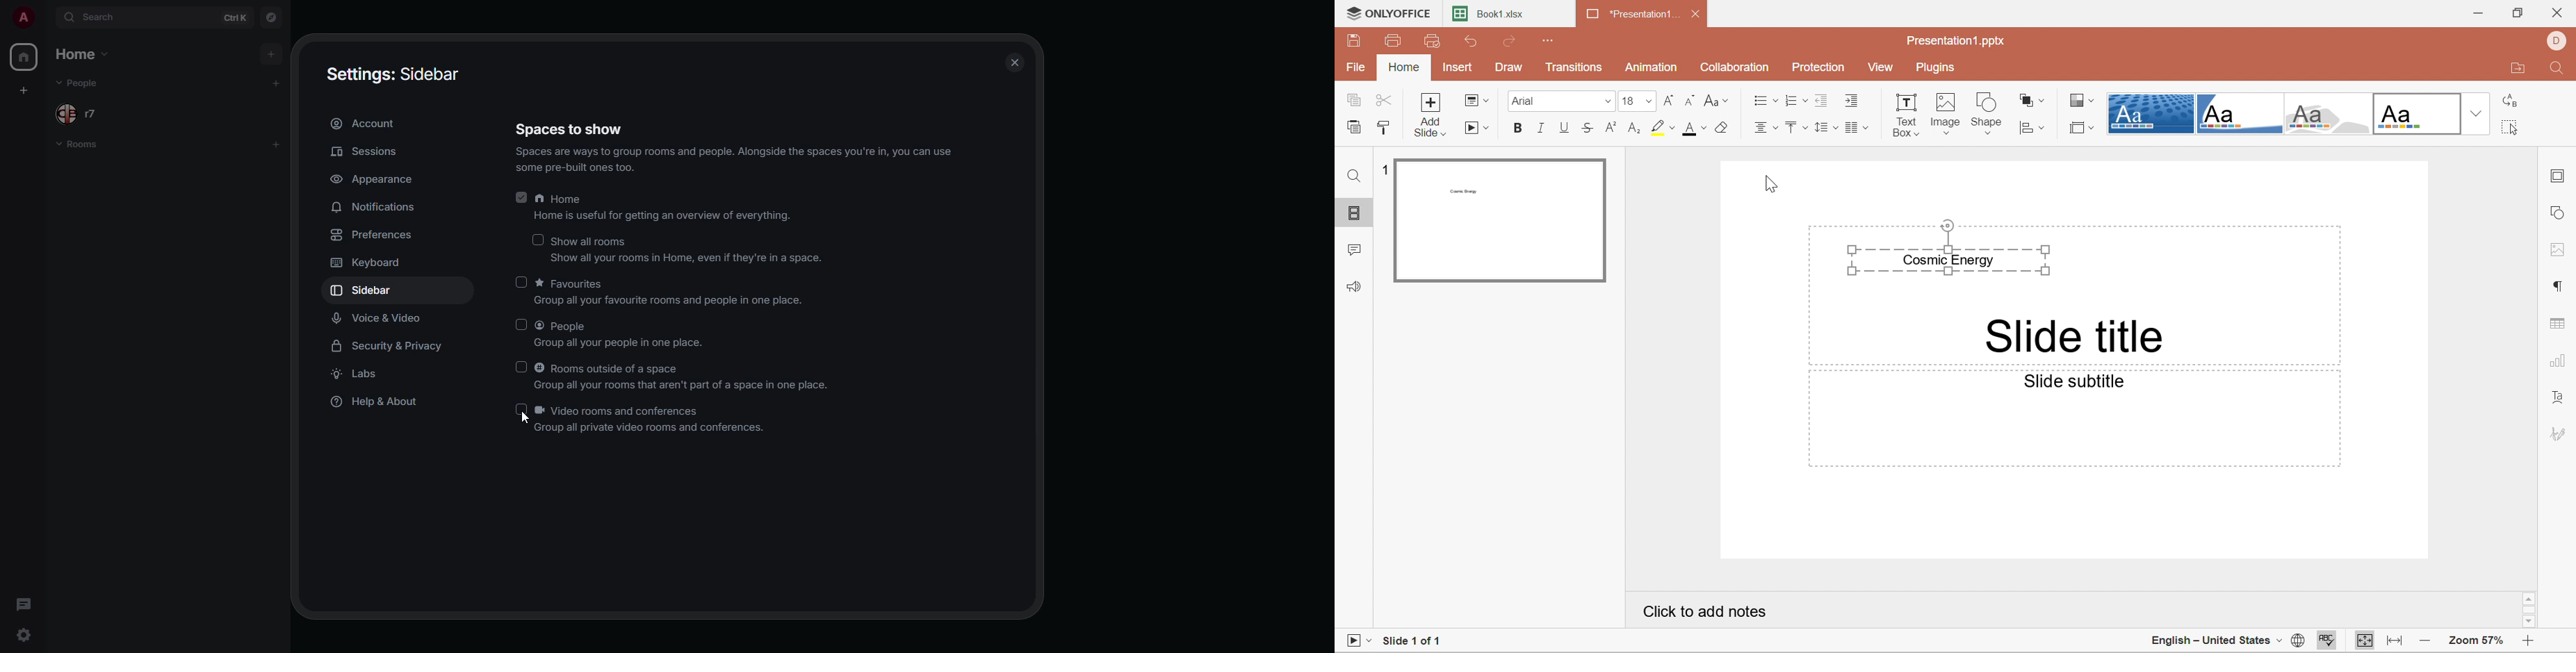  Describe the element at coordinates (1550, 41) in the screenshot. I see `Customize quick access toolbar` at that location.